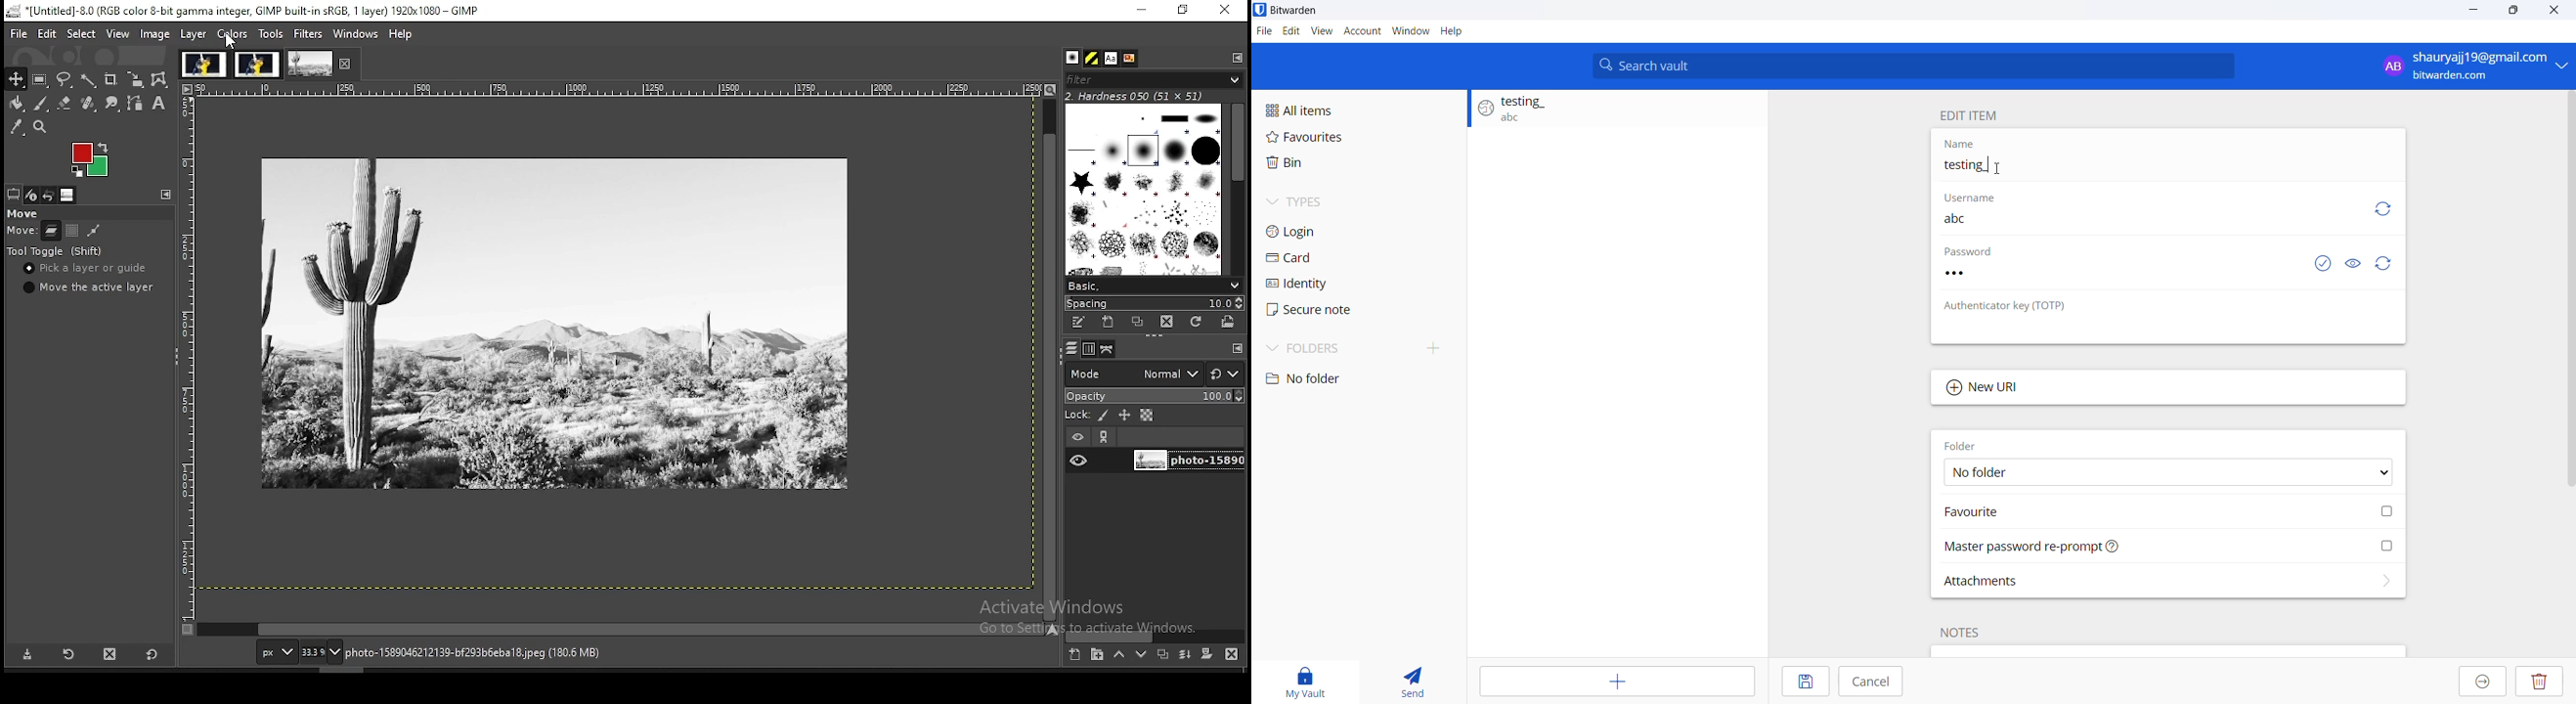 Image resolution: width=2576 pixels, height=728 pixels. I want to click on Secure note, so click(1320, 311).